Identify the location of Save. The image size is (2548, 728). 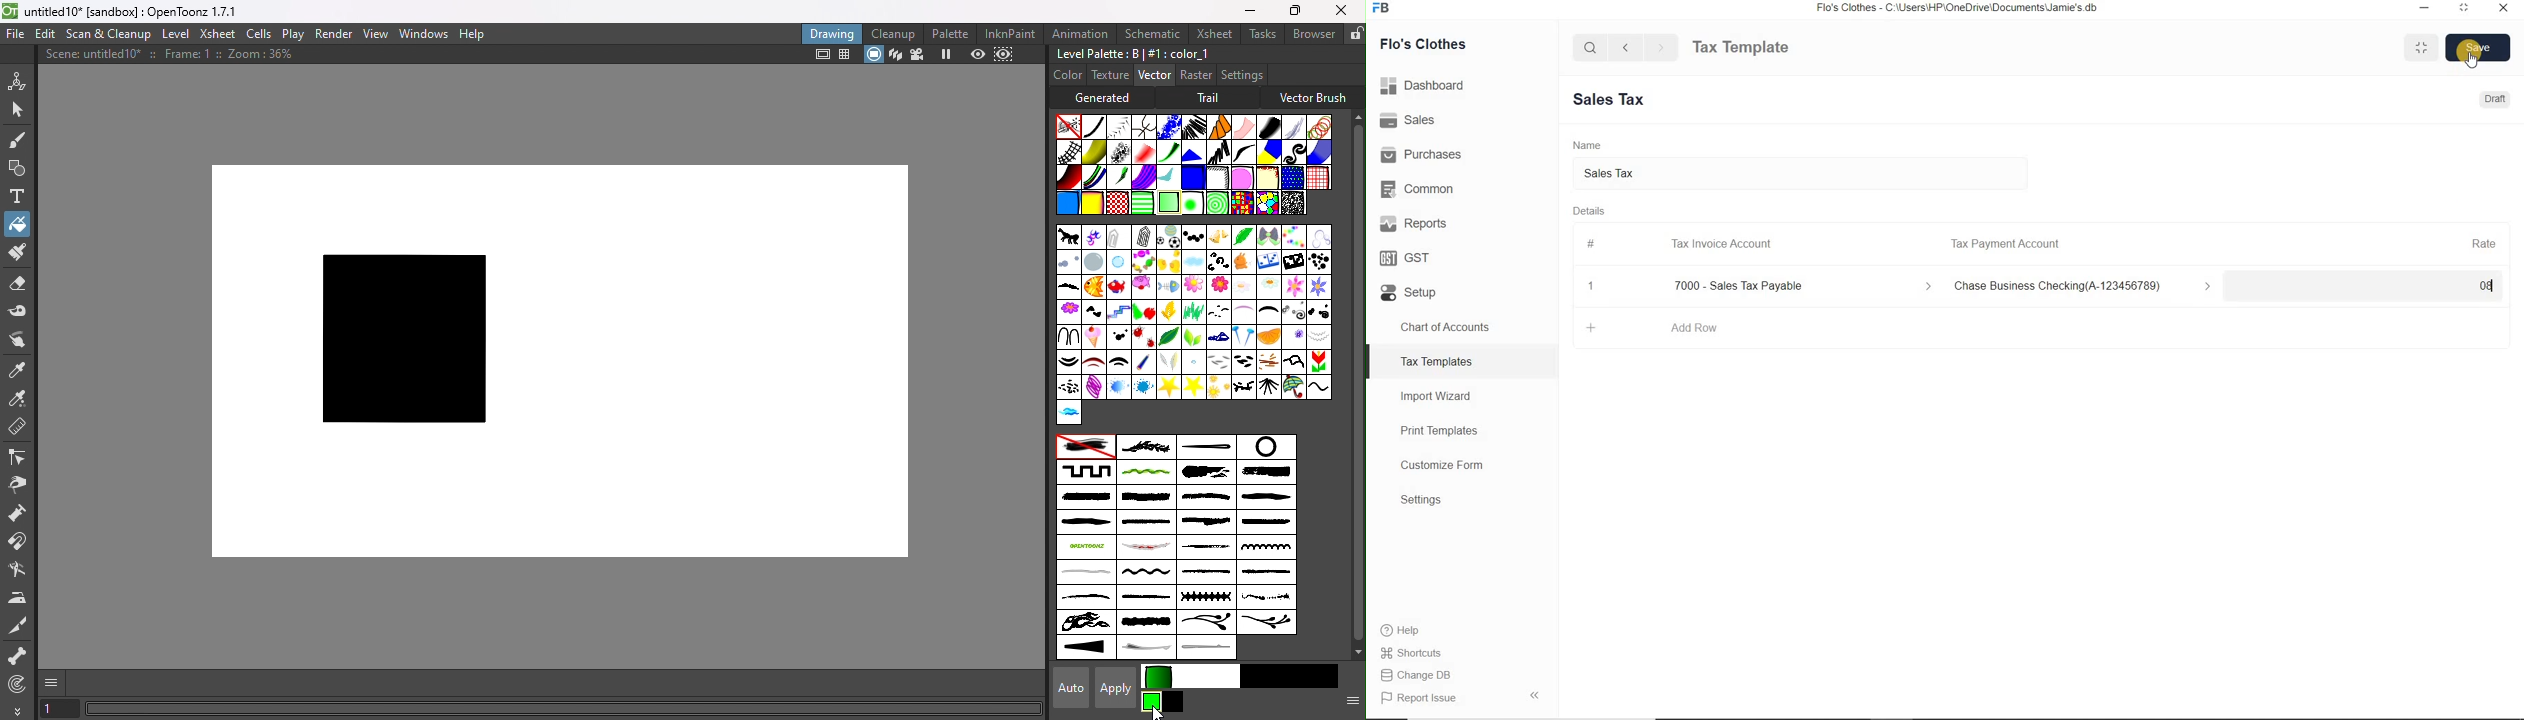
(2479, 47).